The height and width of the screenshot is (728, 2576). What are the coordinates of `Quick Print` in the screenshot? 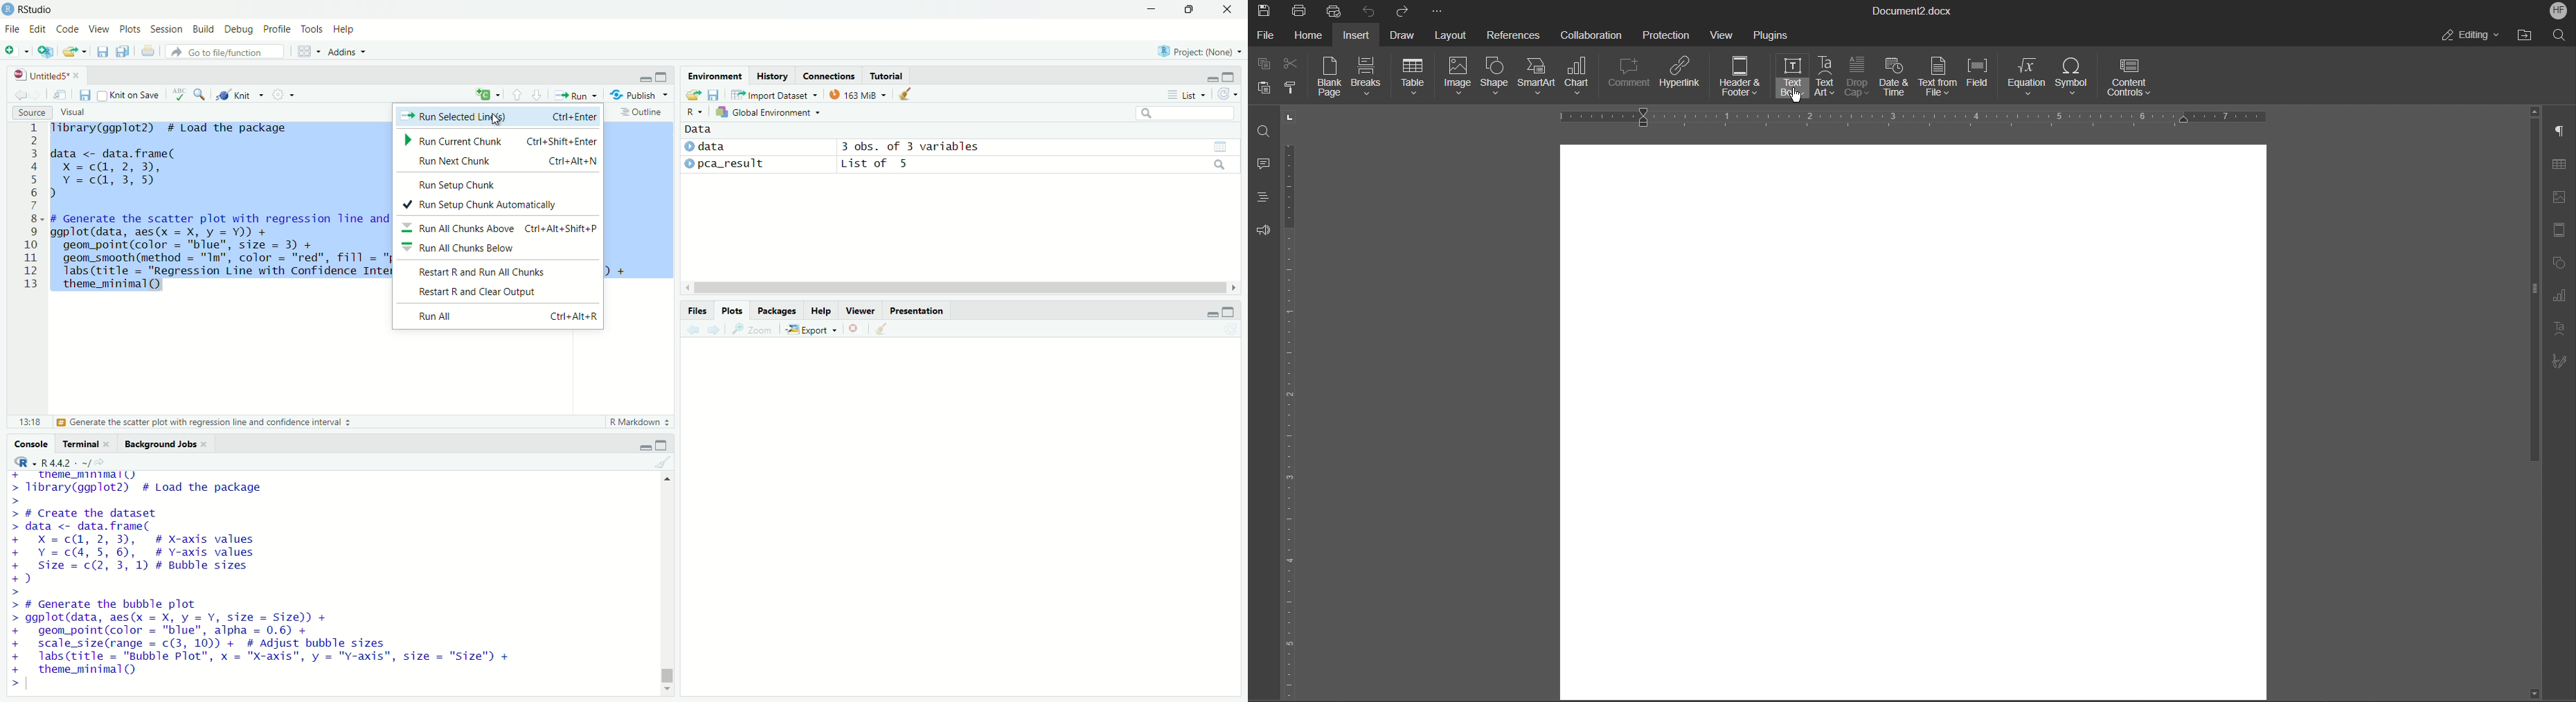 It's located at (1335, 10).